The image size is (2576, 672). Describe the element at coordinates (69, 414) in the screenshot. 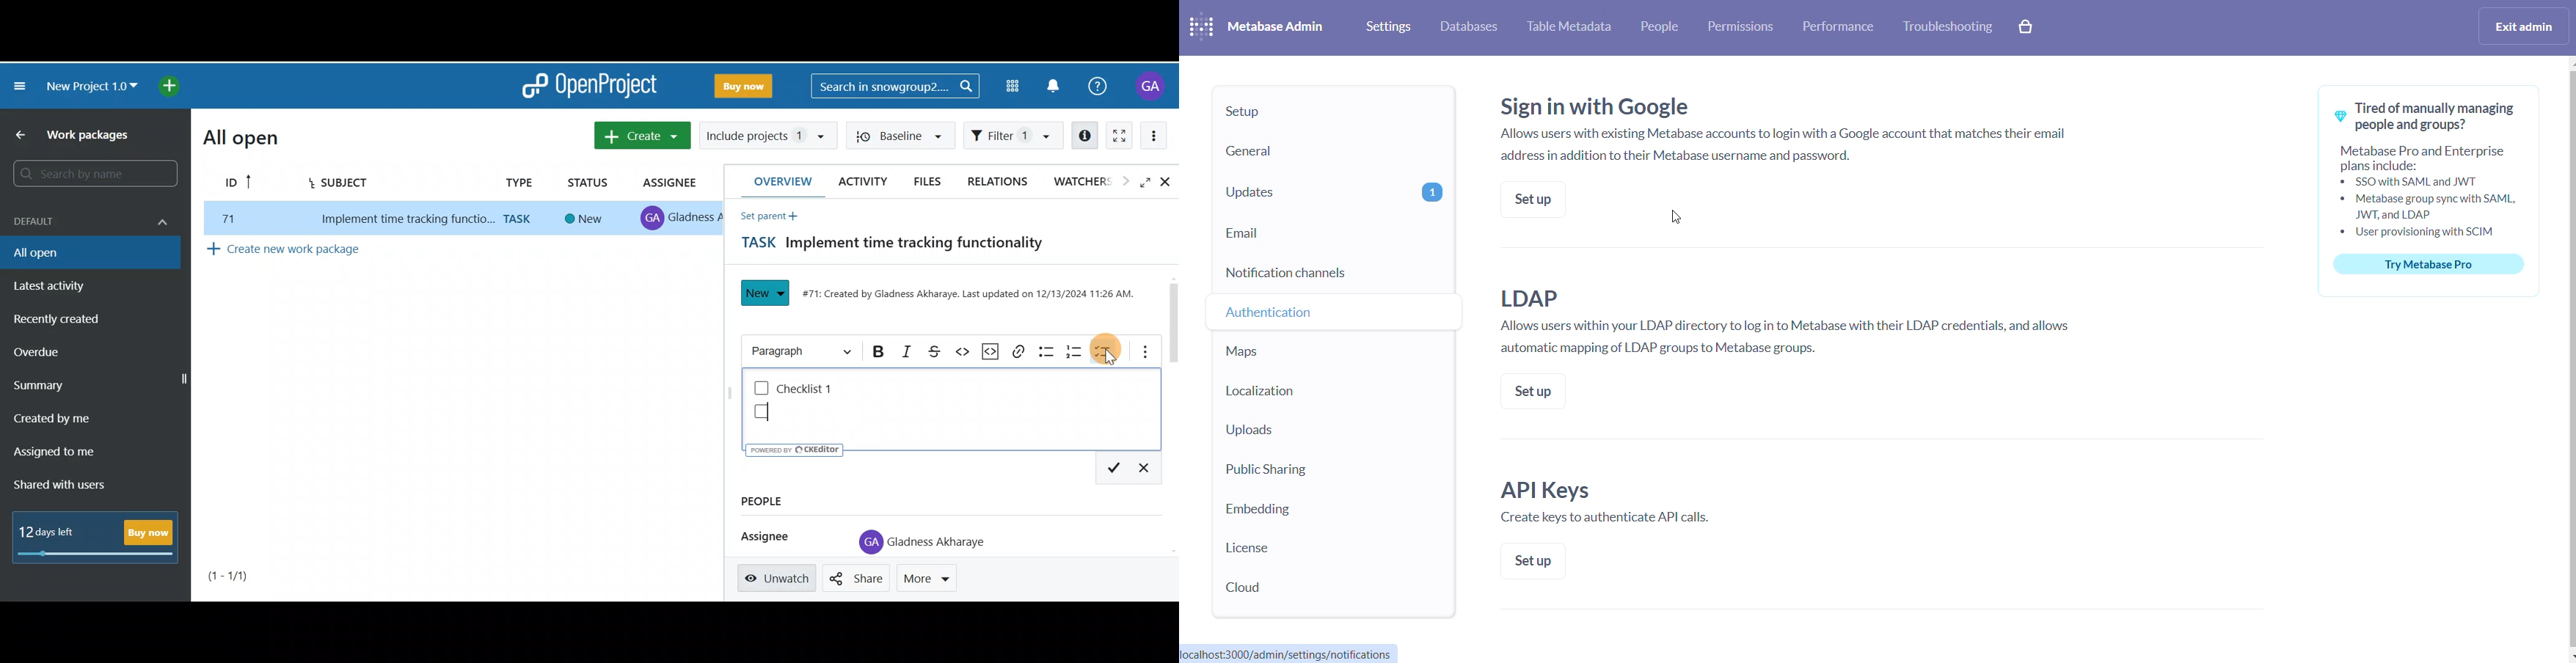

I see `Created by me` at that location.